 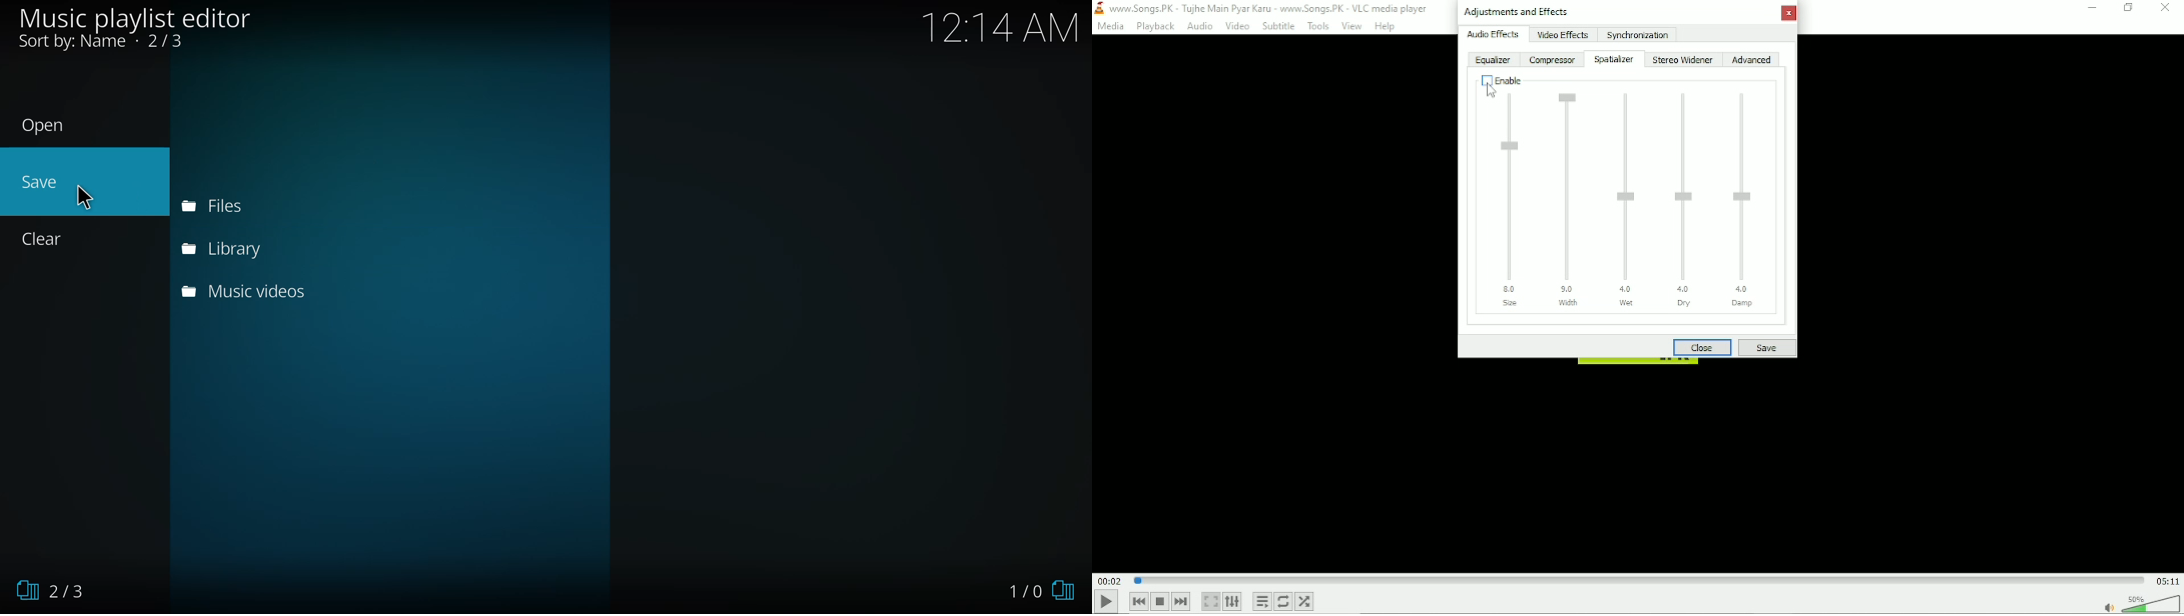 I want to click on Video, so click(x=1235, y=27).